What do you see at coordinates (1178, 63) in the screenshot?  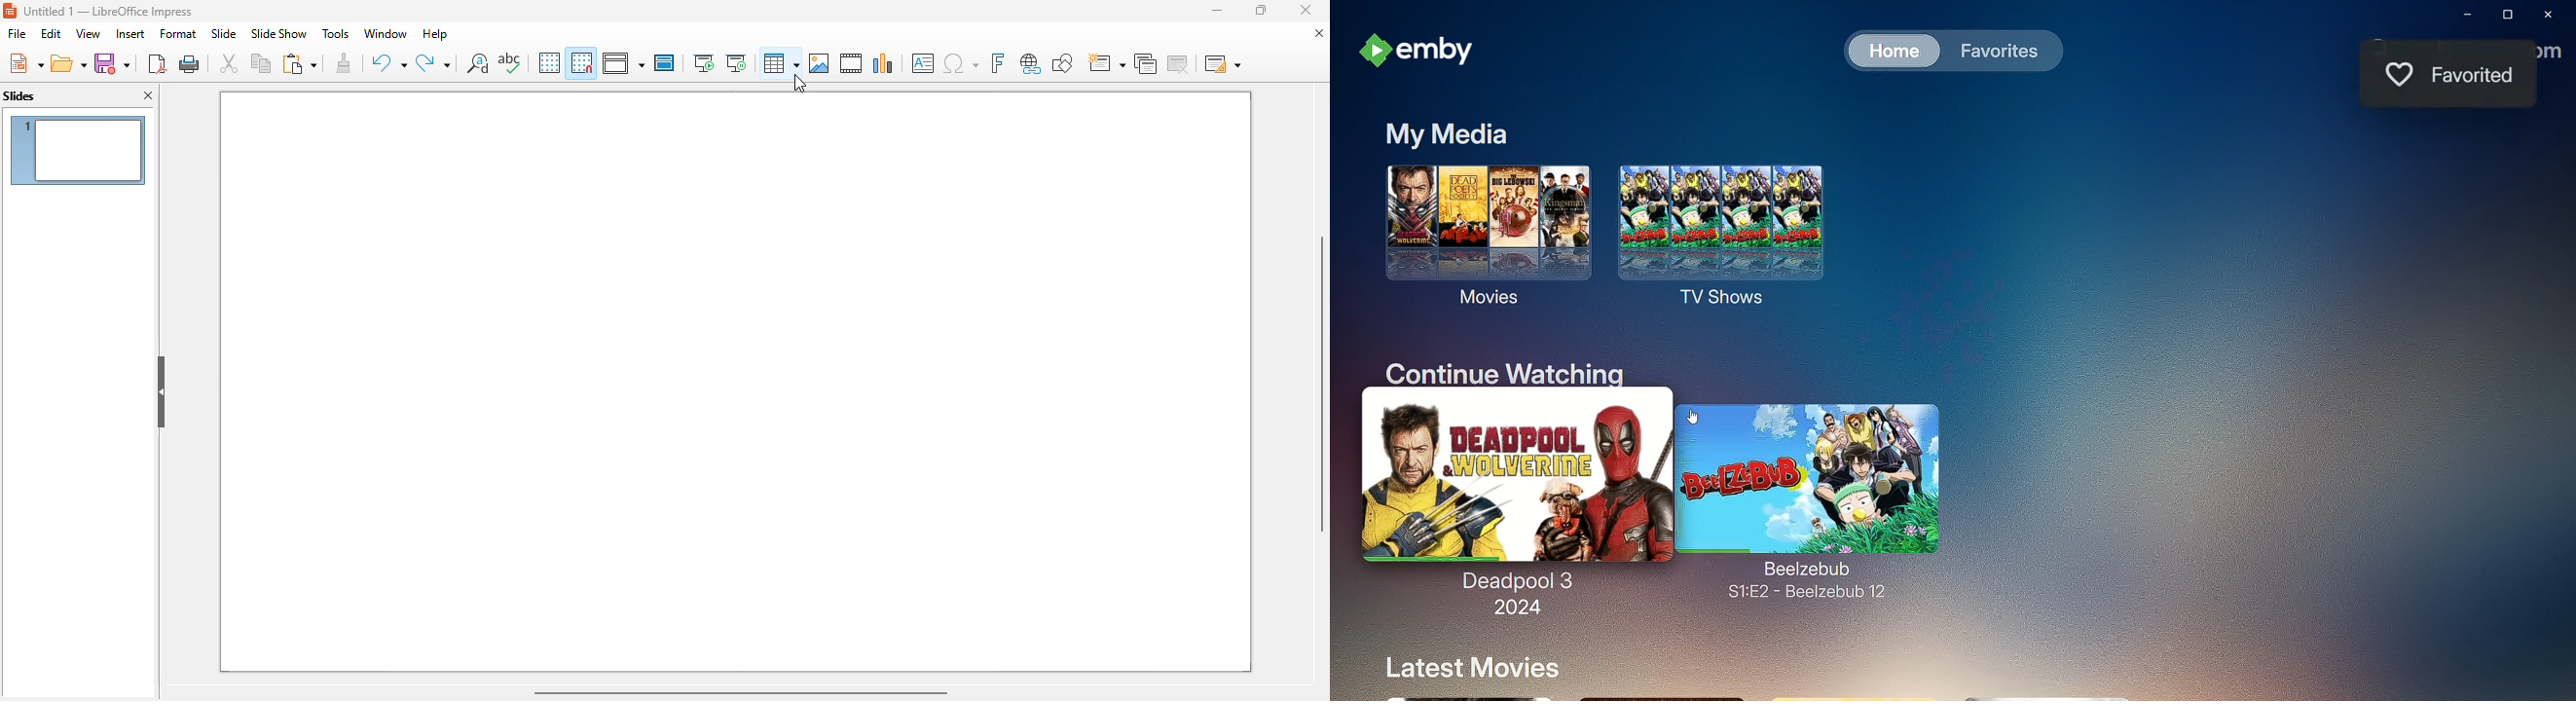 I see `delete slide` at bounding box center [1178, 63].